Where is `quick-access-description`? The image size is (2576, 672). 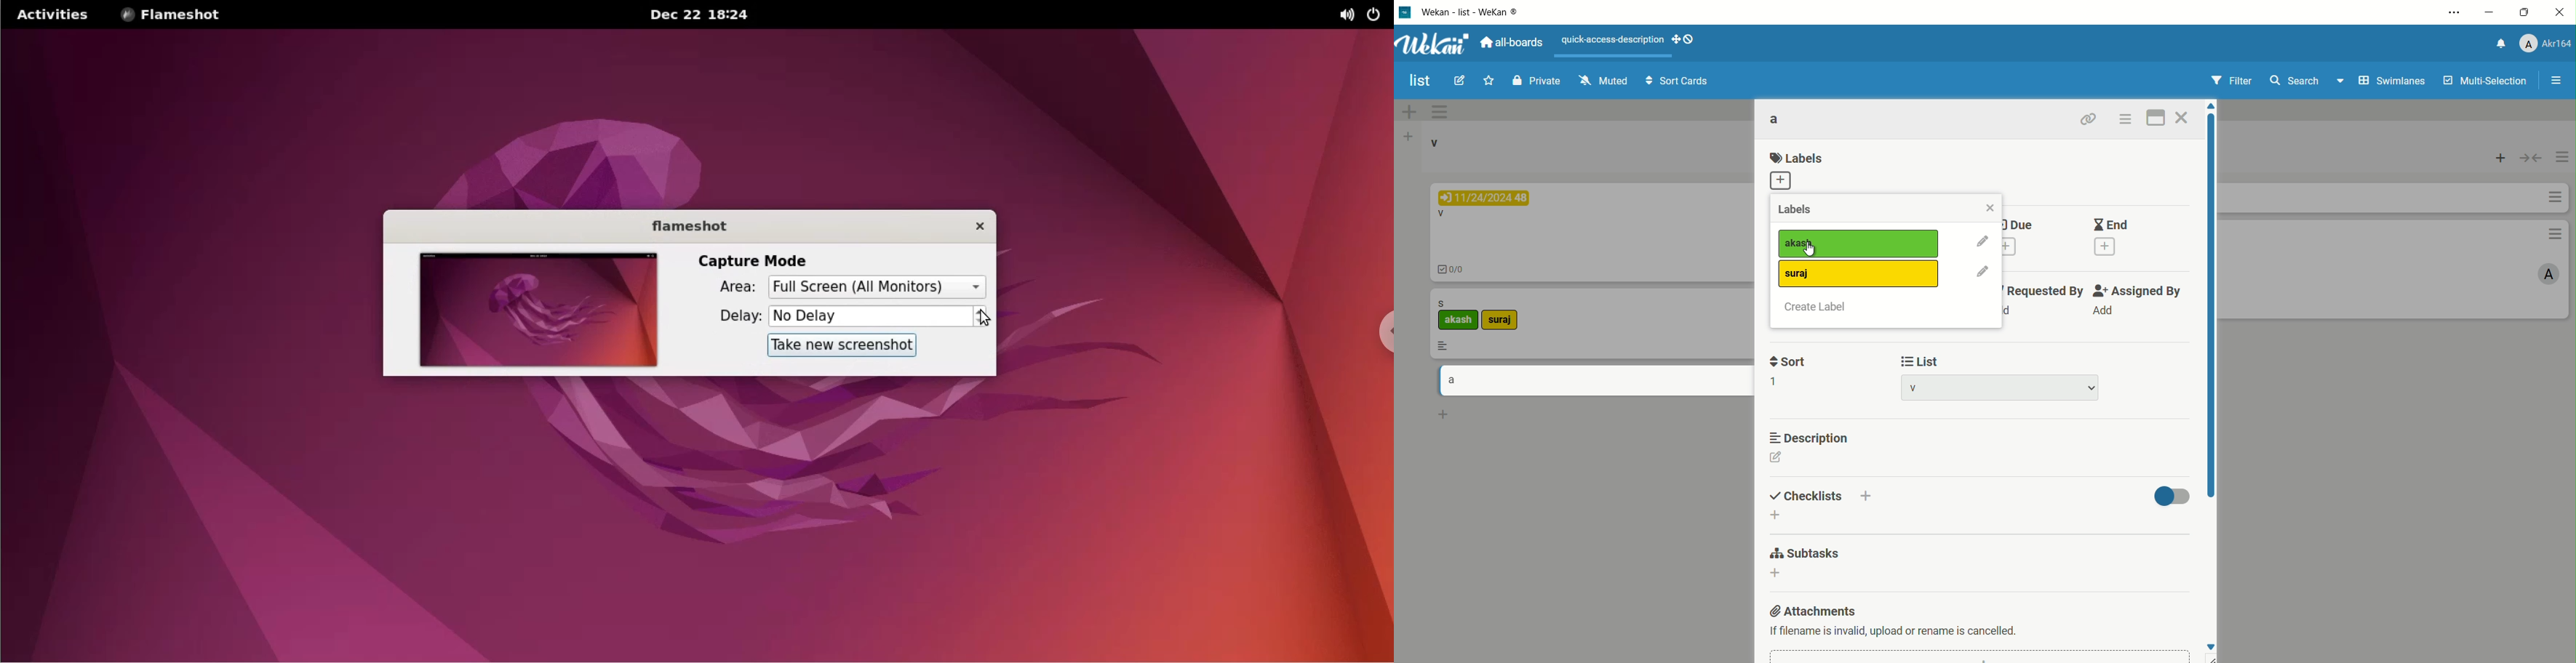
quick-access-description is located at coordinates (1614, 41).